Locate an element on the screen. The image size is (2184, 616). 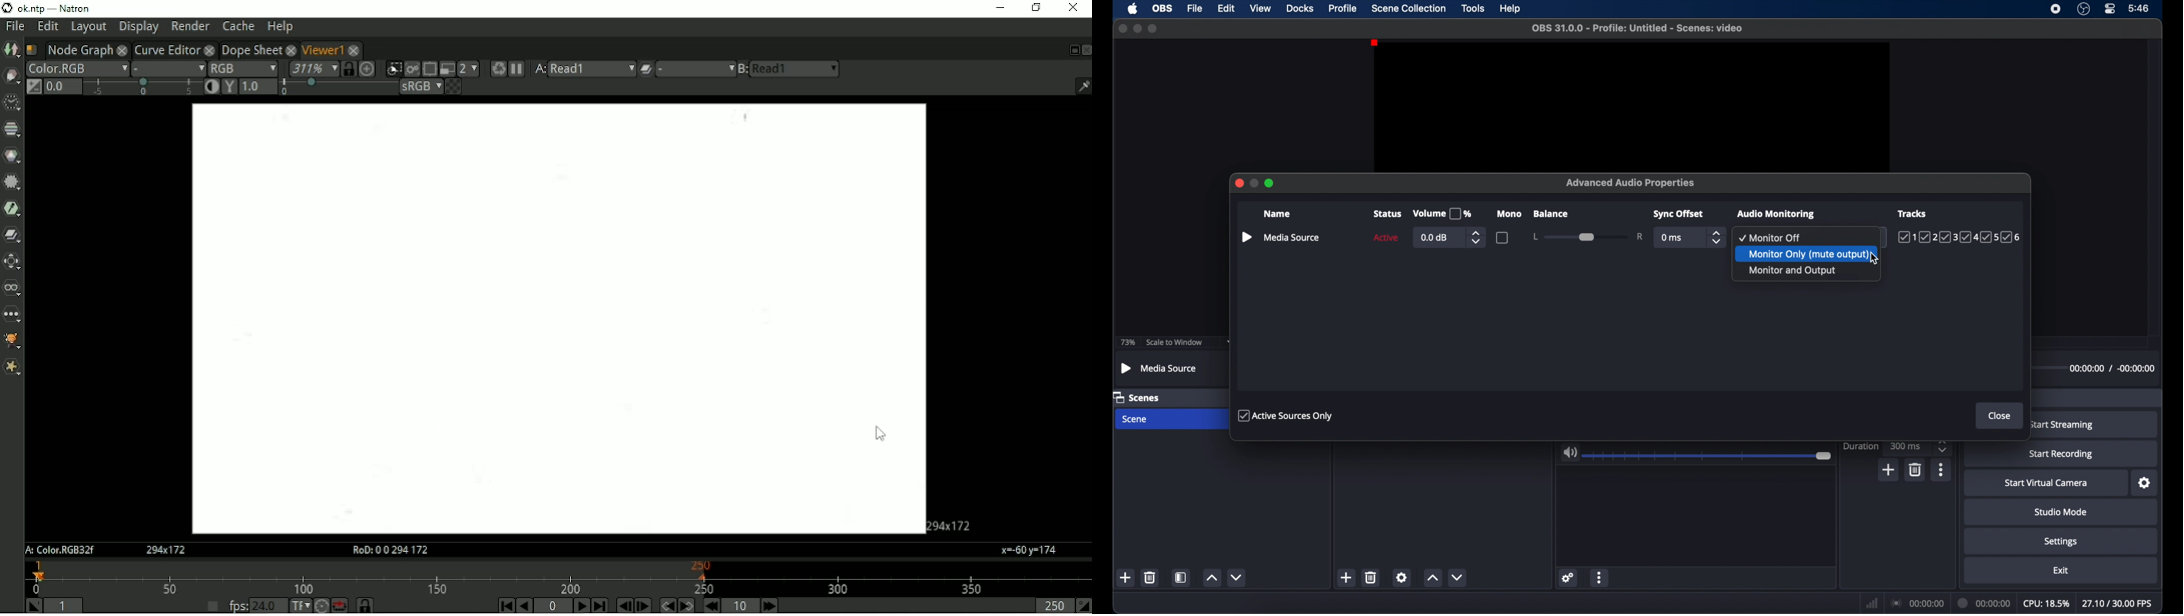
time is located at coordinates (2139, 7).